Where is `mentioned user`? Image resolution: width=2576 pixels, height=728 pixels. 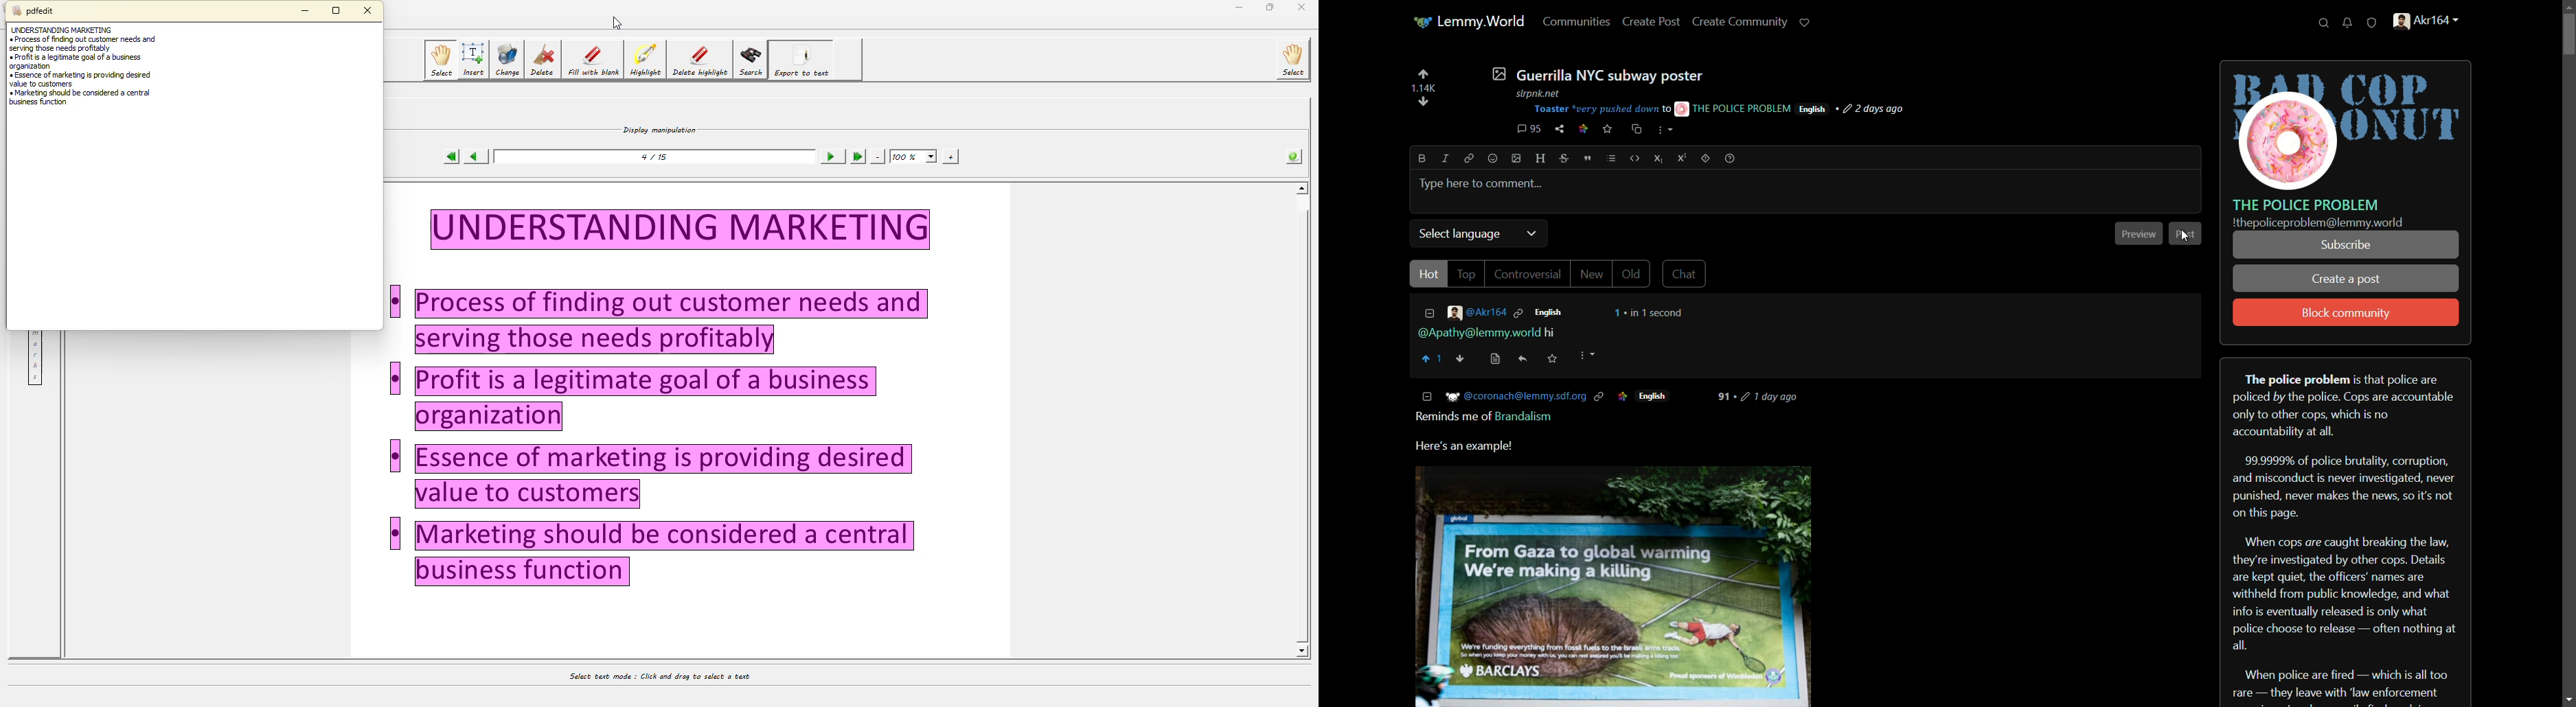 mentioned user is located at coordinates (1479, 333).